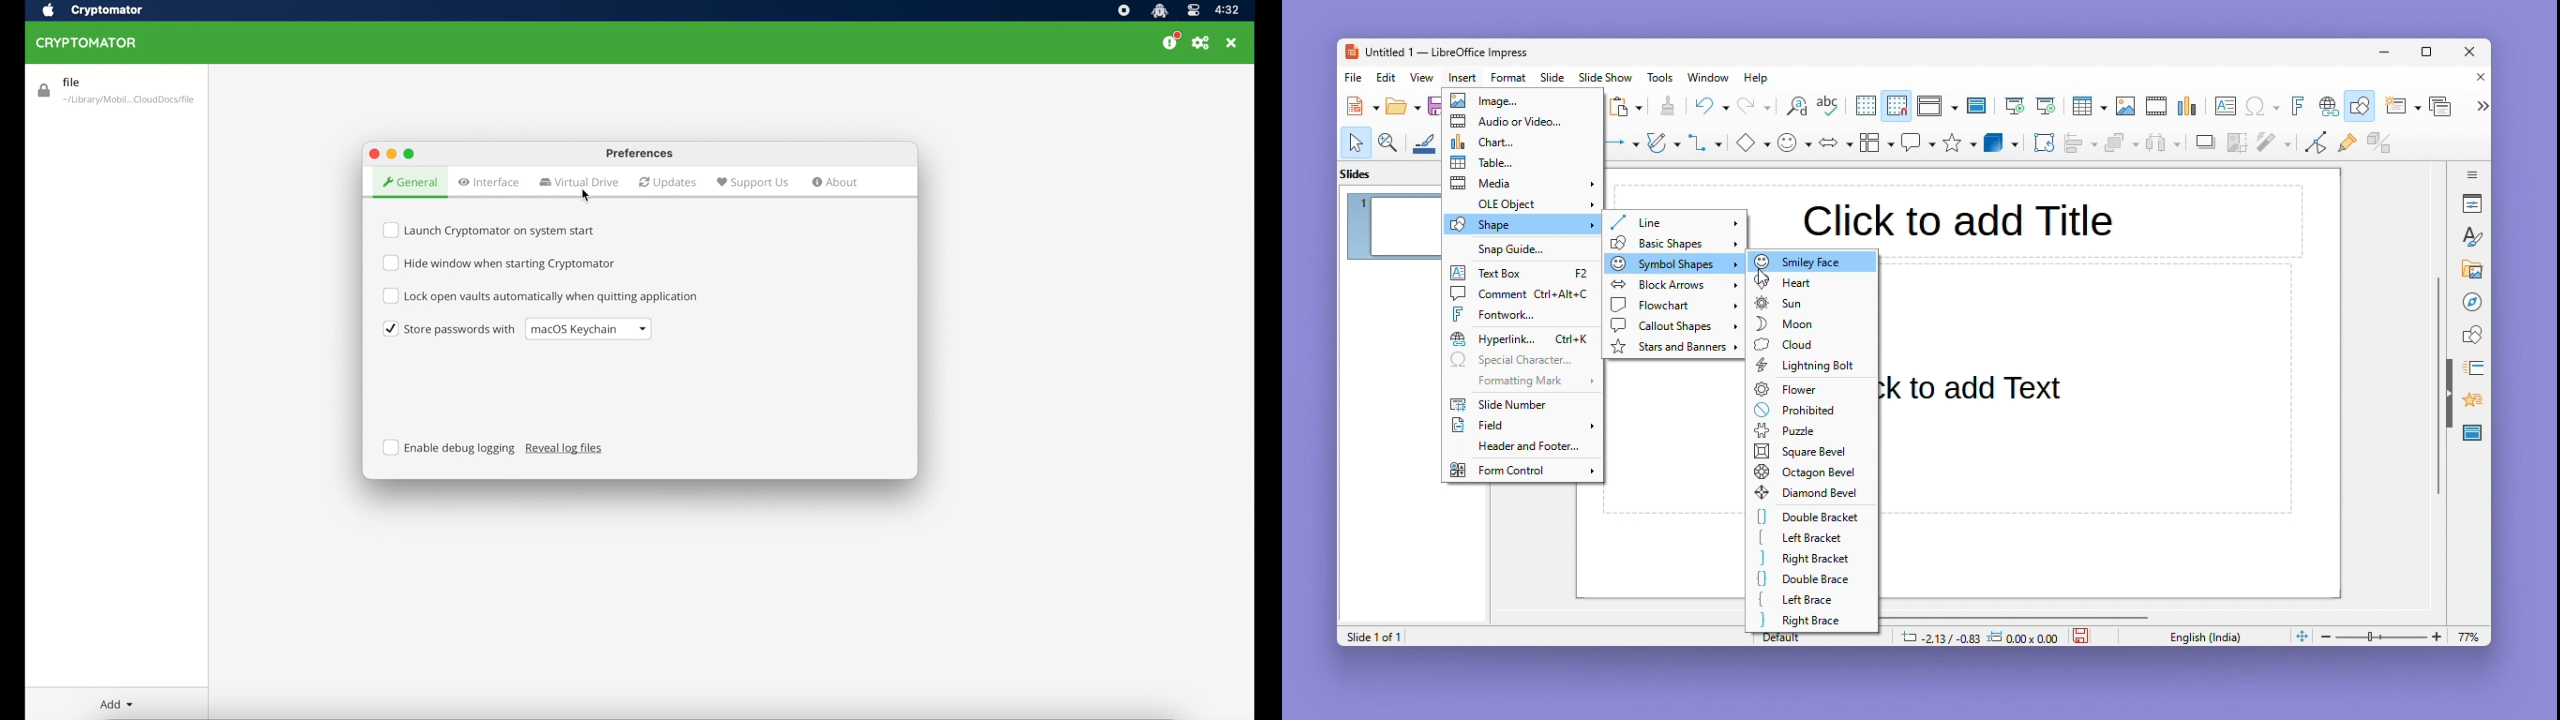 This screenshot has height=728, width=2576. What do you see at coordinates (1522, 203) in the screenshot?
I see `OLE Object` at bounding box center [1522, 203].